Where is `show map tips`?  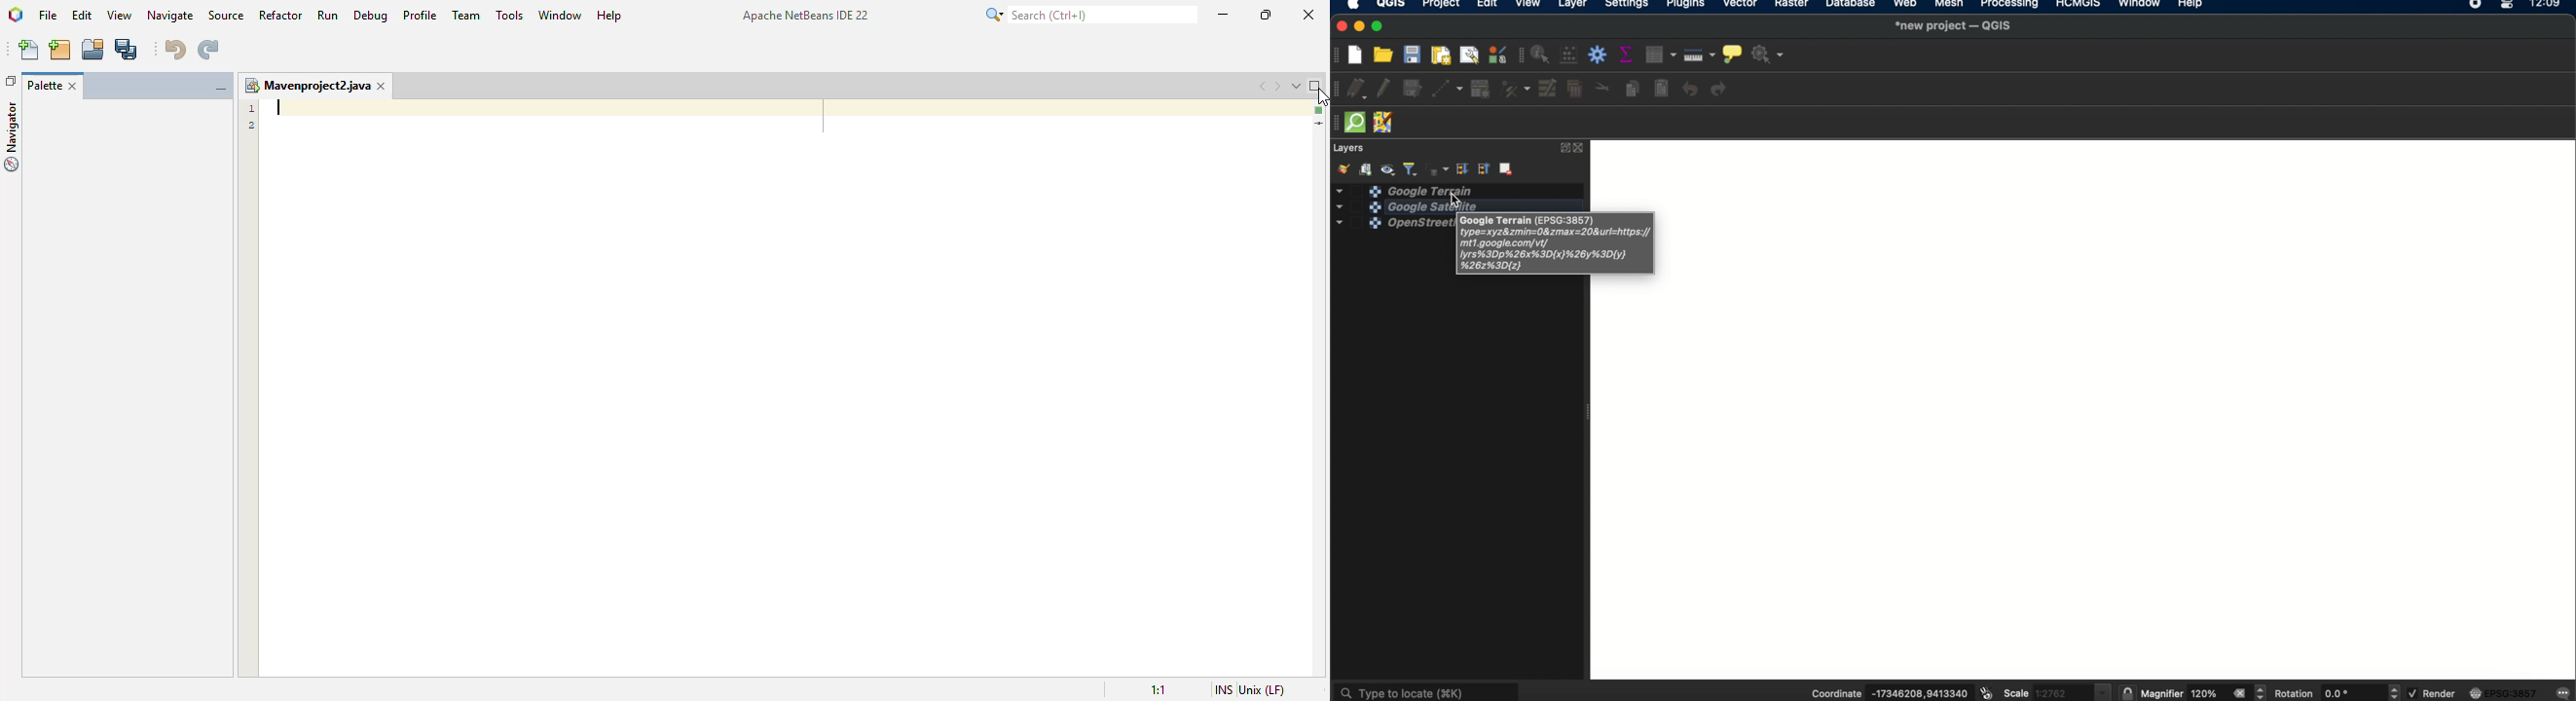 show map tips is located at coordinates (1732, 53).